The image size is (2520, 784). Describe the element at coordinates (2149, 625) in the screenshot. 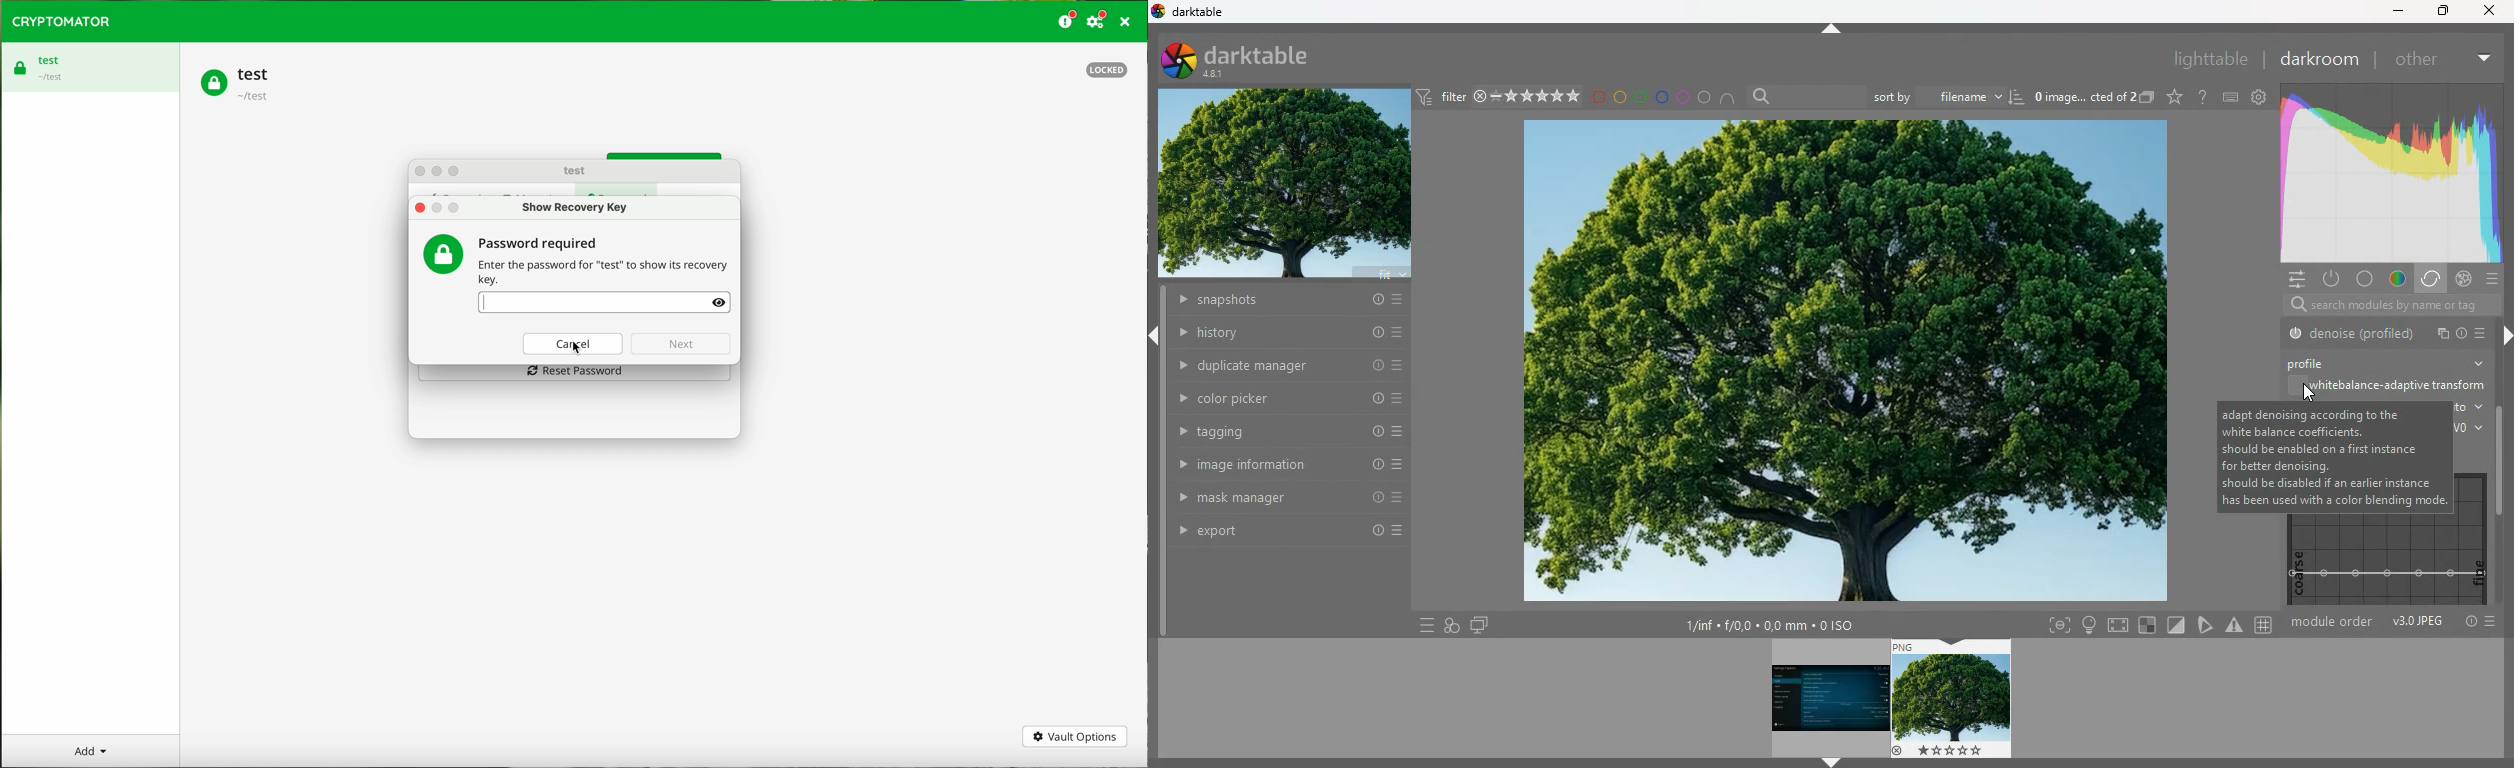

I see `square` at that location.